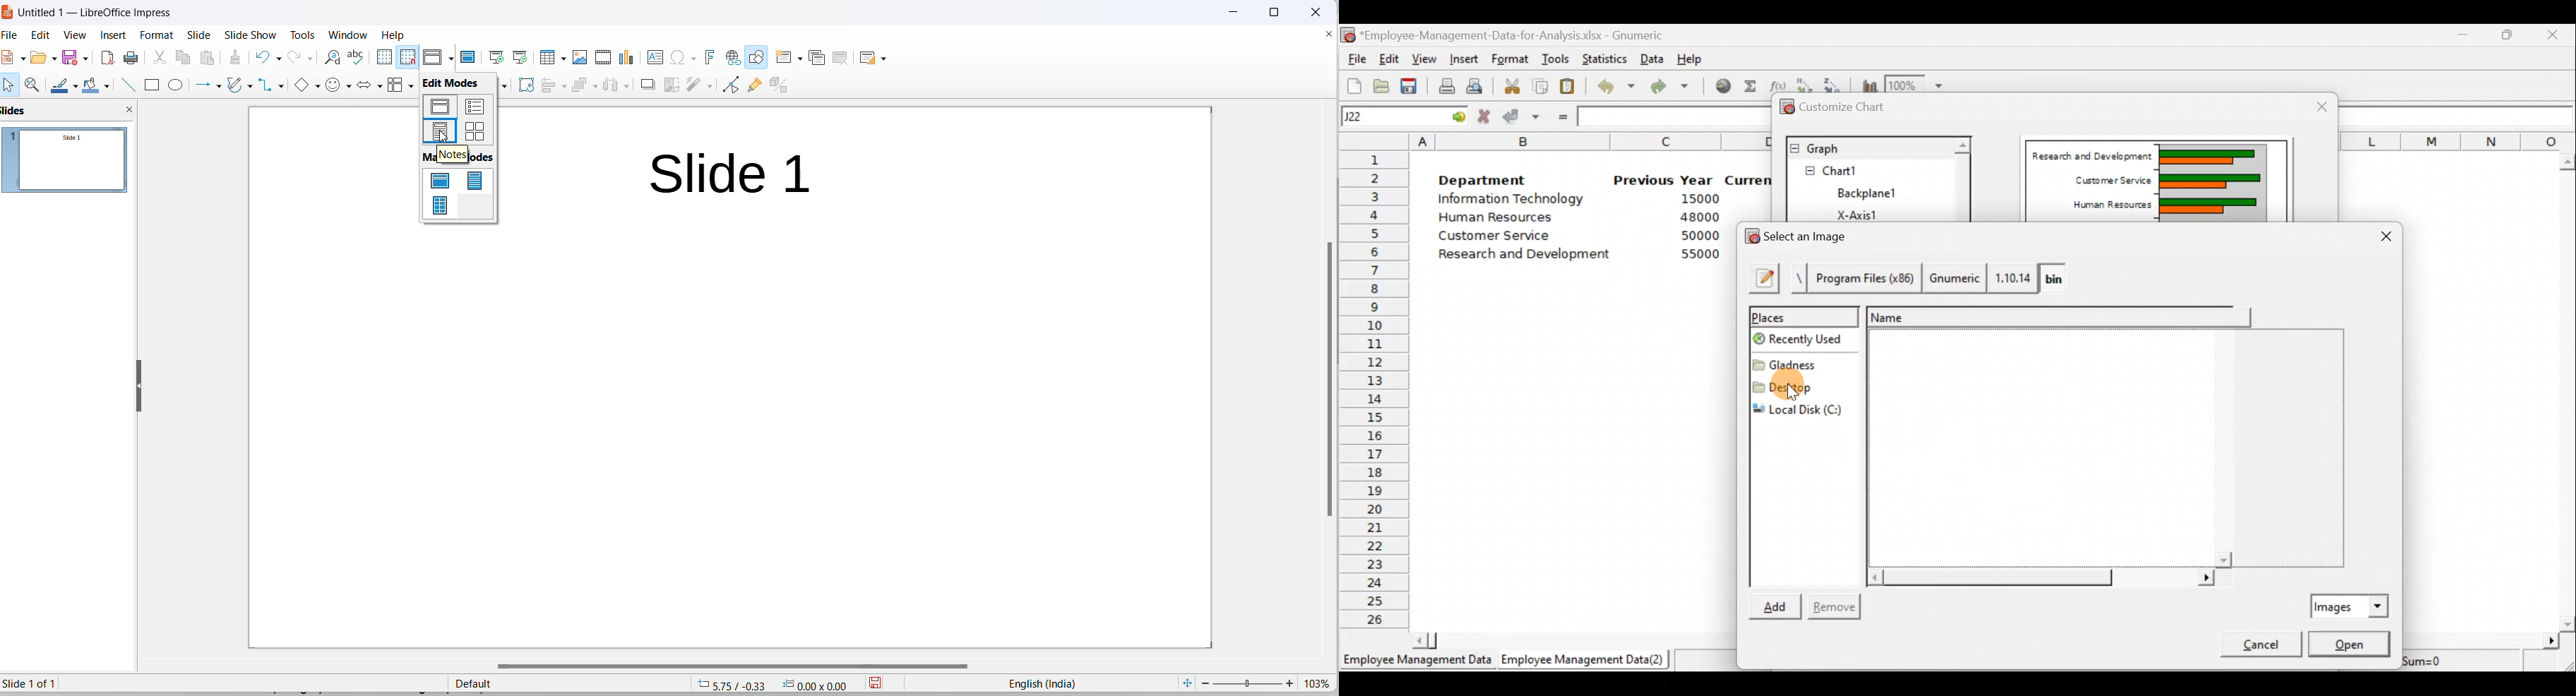 The width and height of the screenshot is (2576, 700). I want to click on slide, so click(201, 35).